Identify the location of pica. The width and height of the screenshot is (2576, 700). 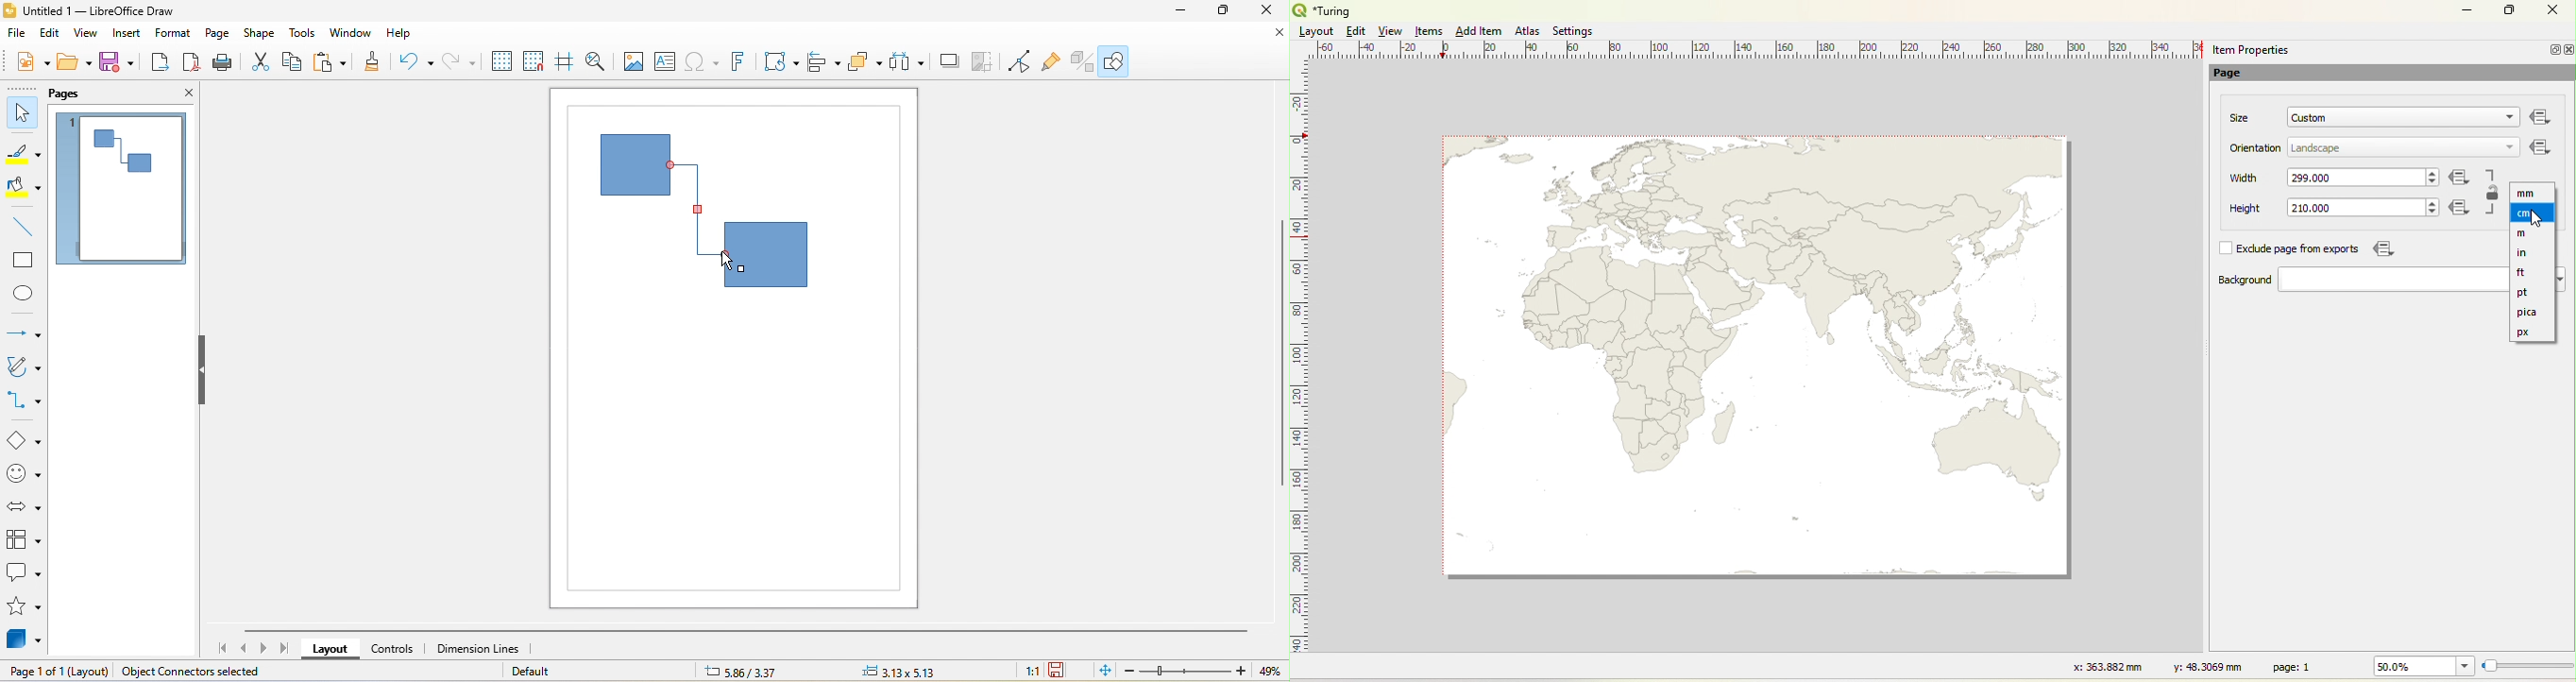
(2526, 315).